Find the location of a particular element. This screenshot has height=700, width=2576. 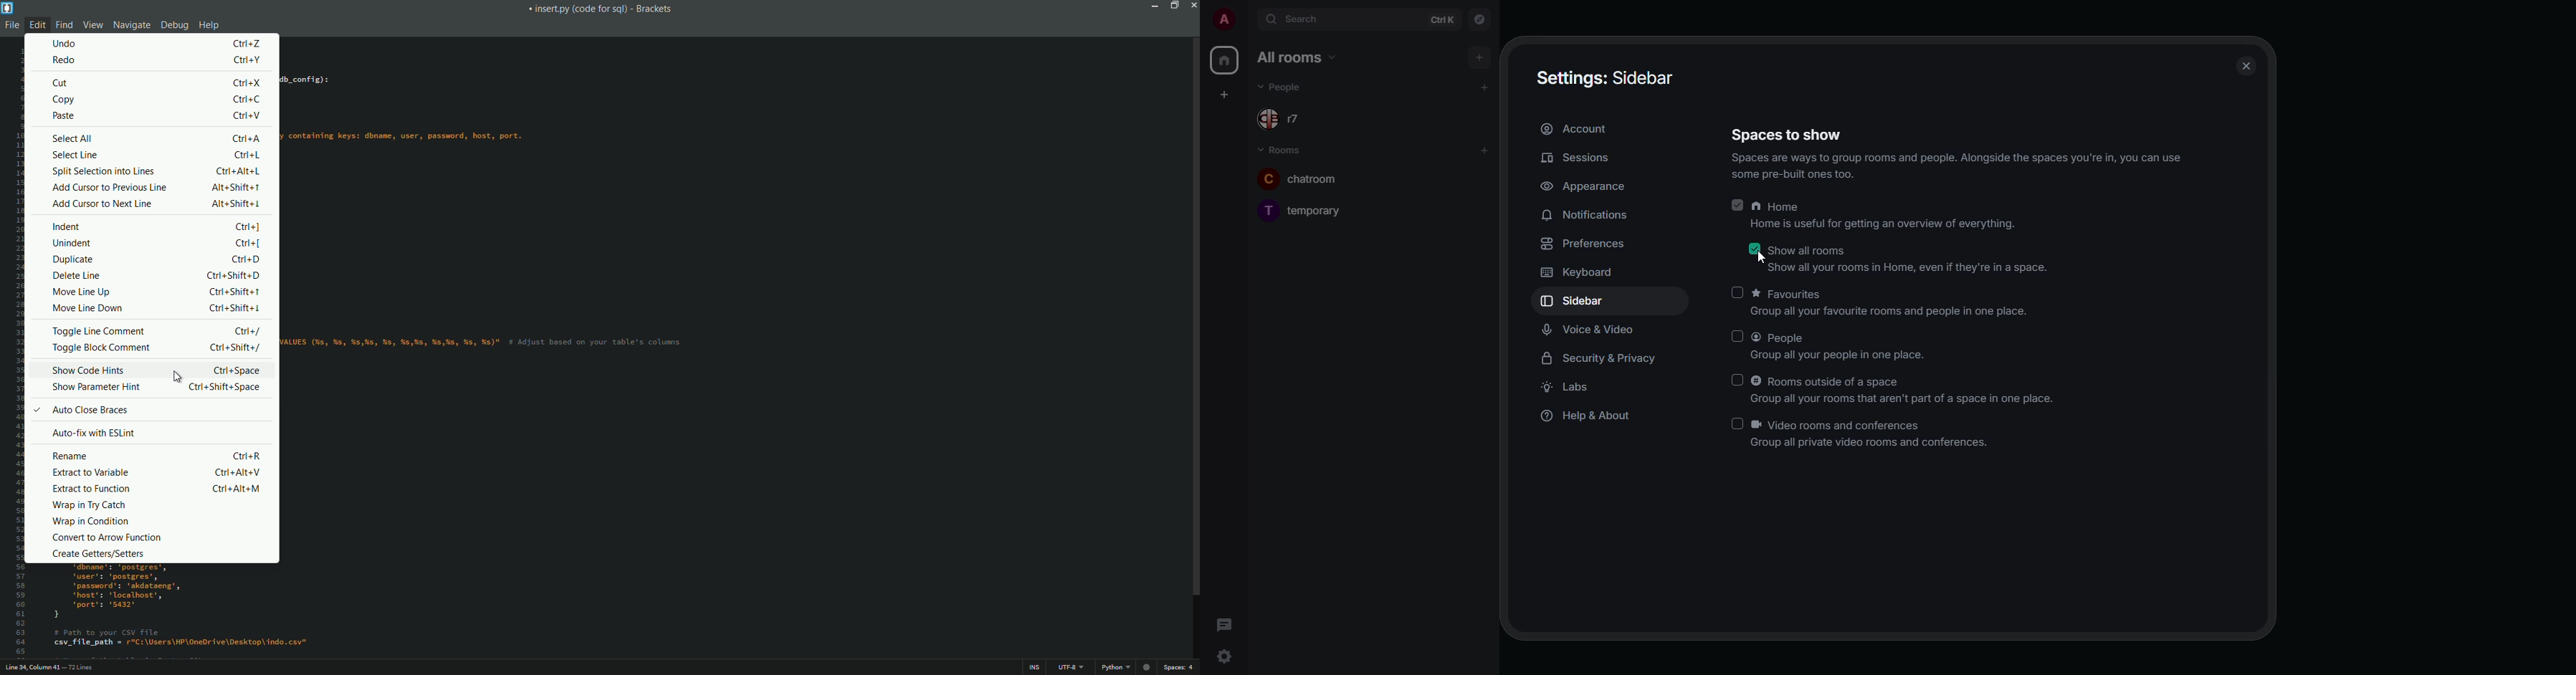

keyboard shortcut is located at coordinates (247, 258).